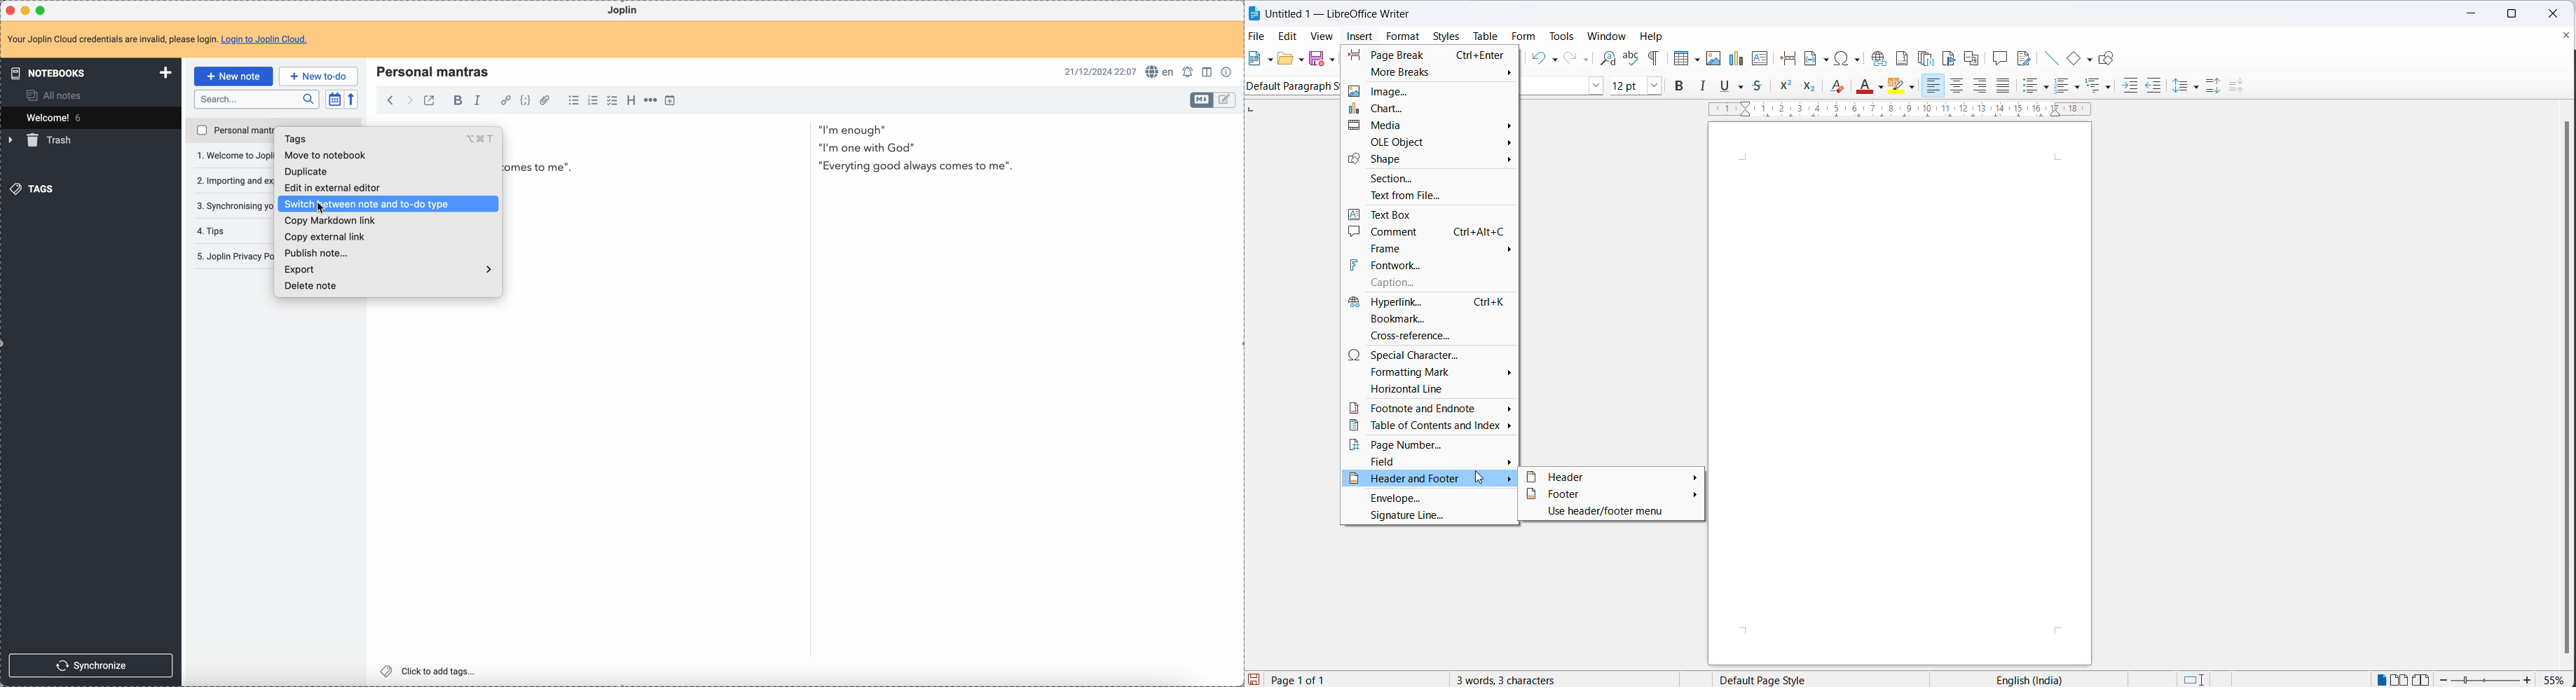 This screenshot has width=2576, height=700. What do you see at coordinates (2099, 87) in the screenshot?
I see `select outline format` at bounding box center [2099, 87].